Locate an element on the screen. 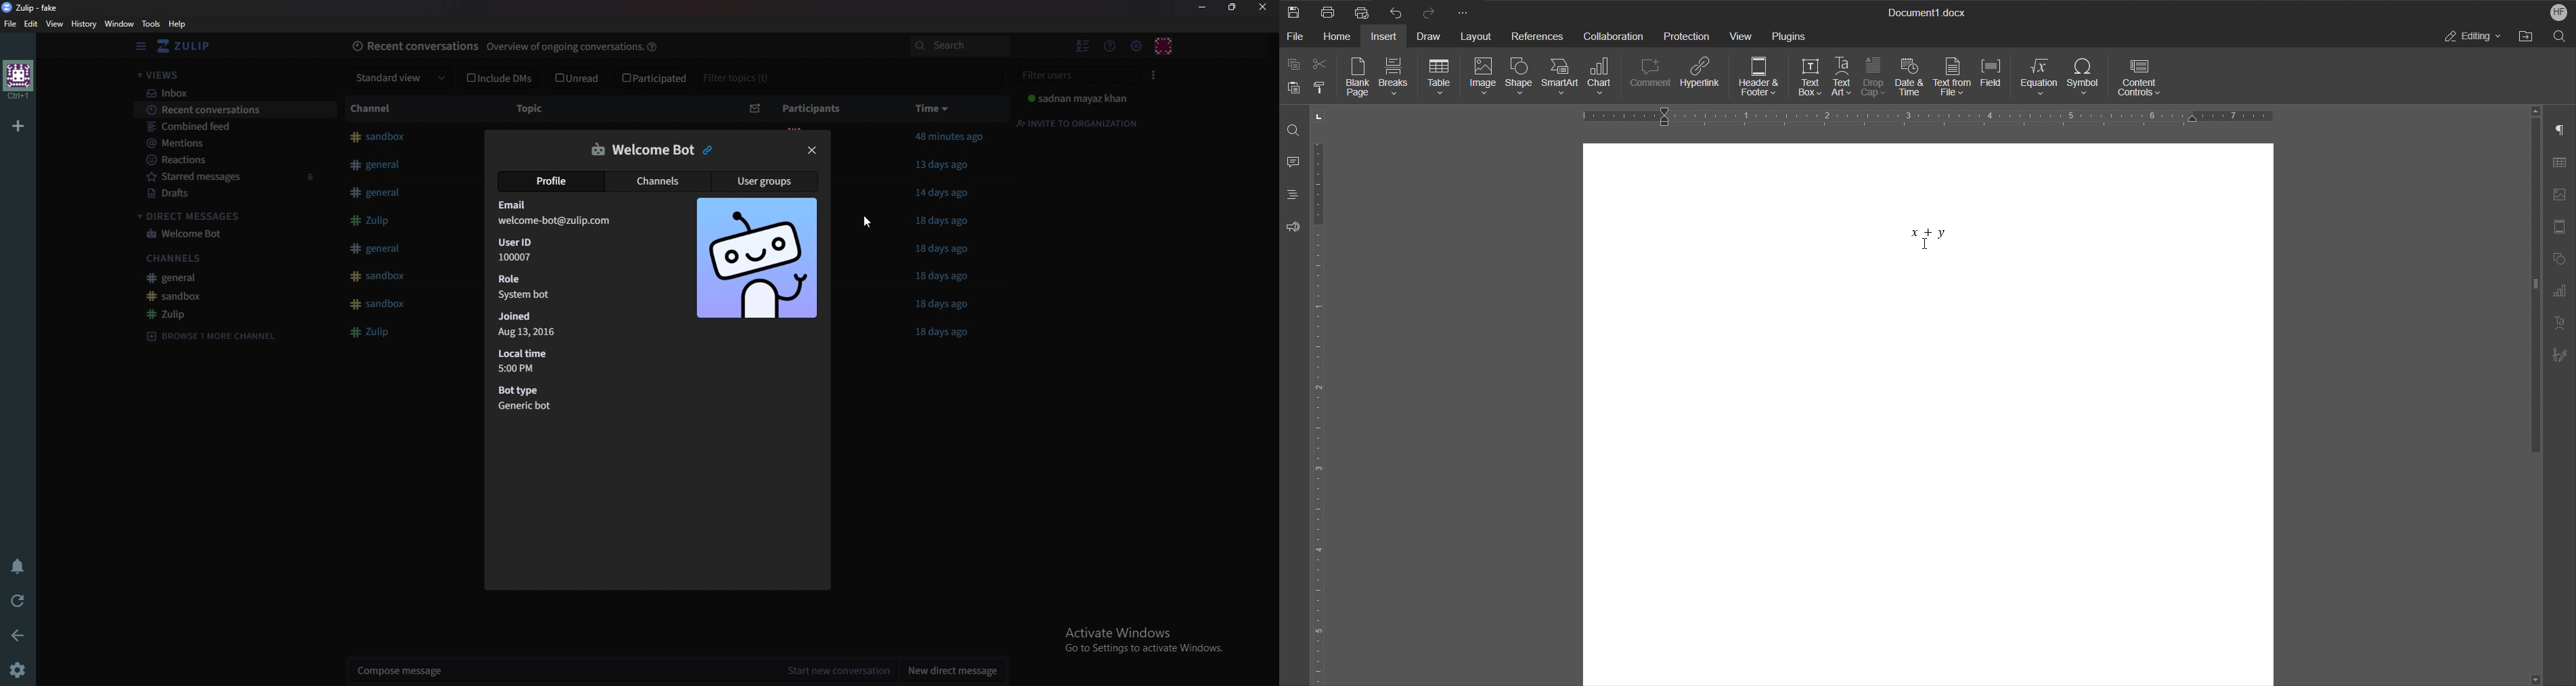  Search is located at coordinates (2562, 37).